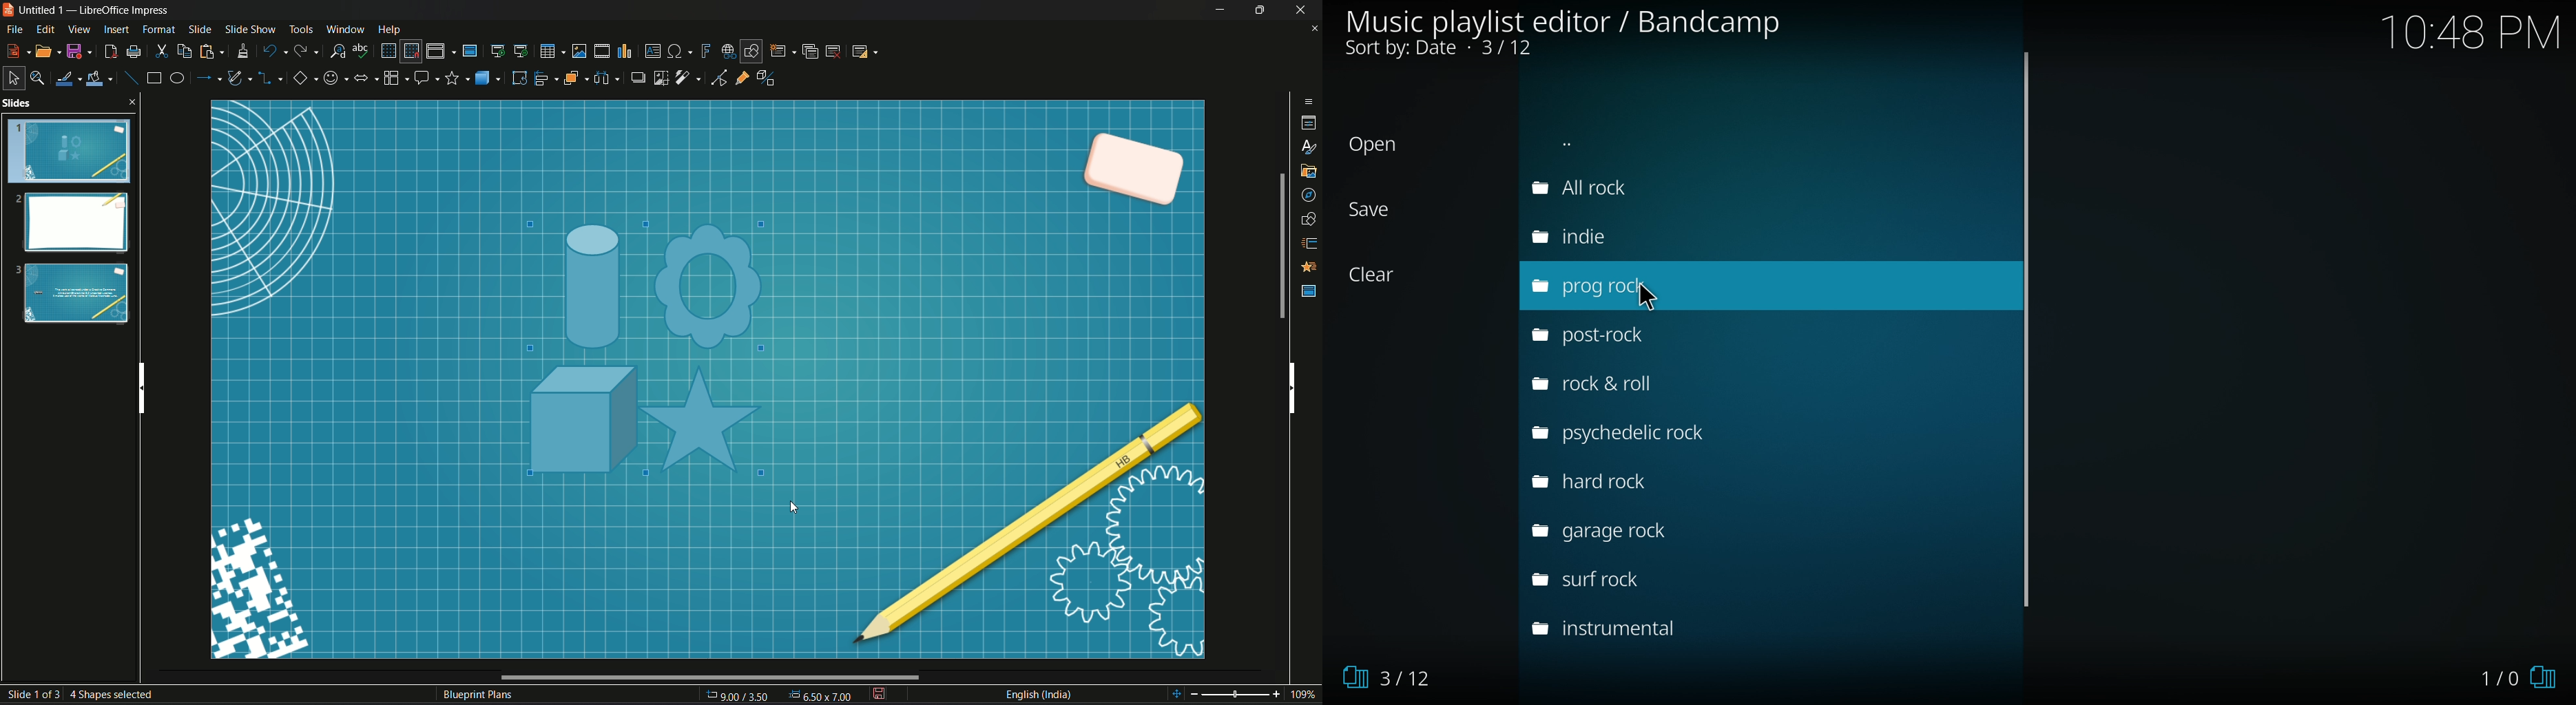 The image size is (2576, 728). What do you see at coordinates (411, 52) in the screenshot?
I see `snap to grid` at bounding box center [411, 52].